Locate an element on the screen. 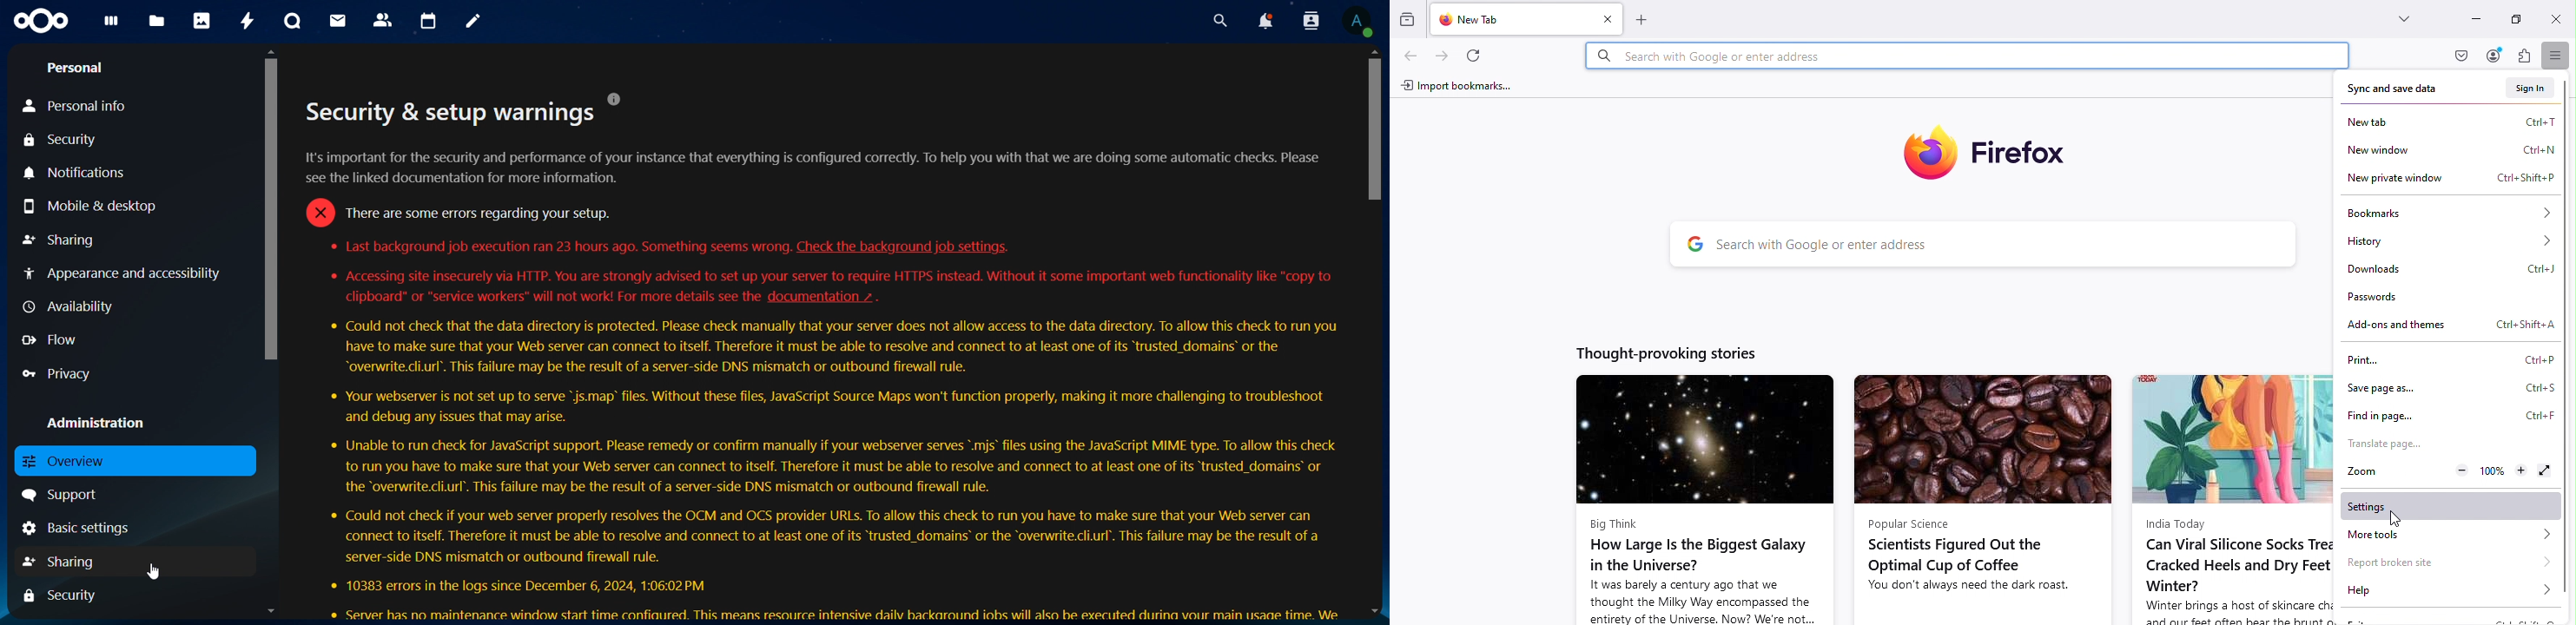 This screenshot has width=2576, height=644. Firefox icon is located at coordinates (1990, 150).